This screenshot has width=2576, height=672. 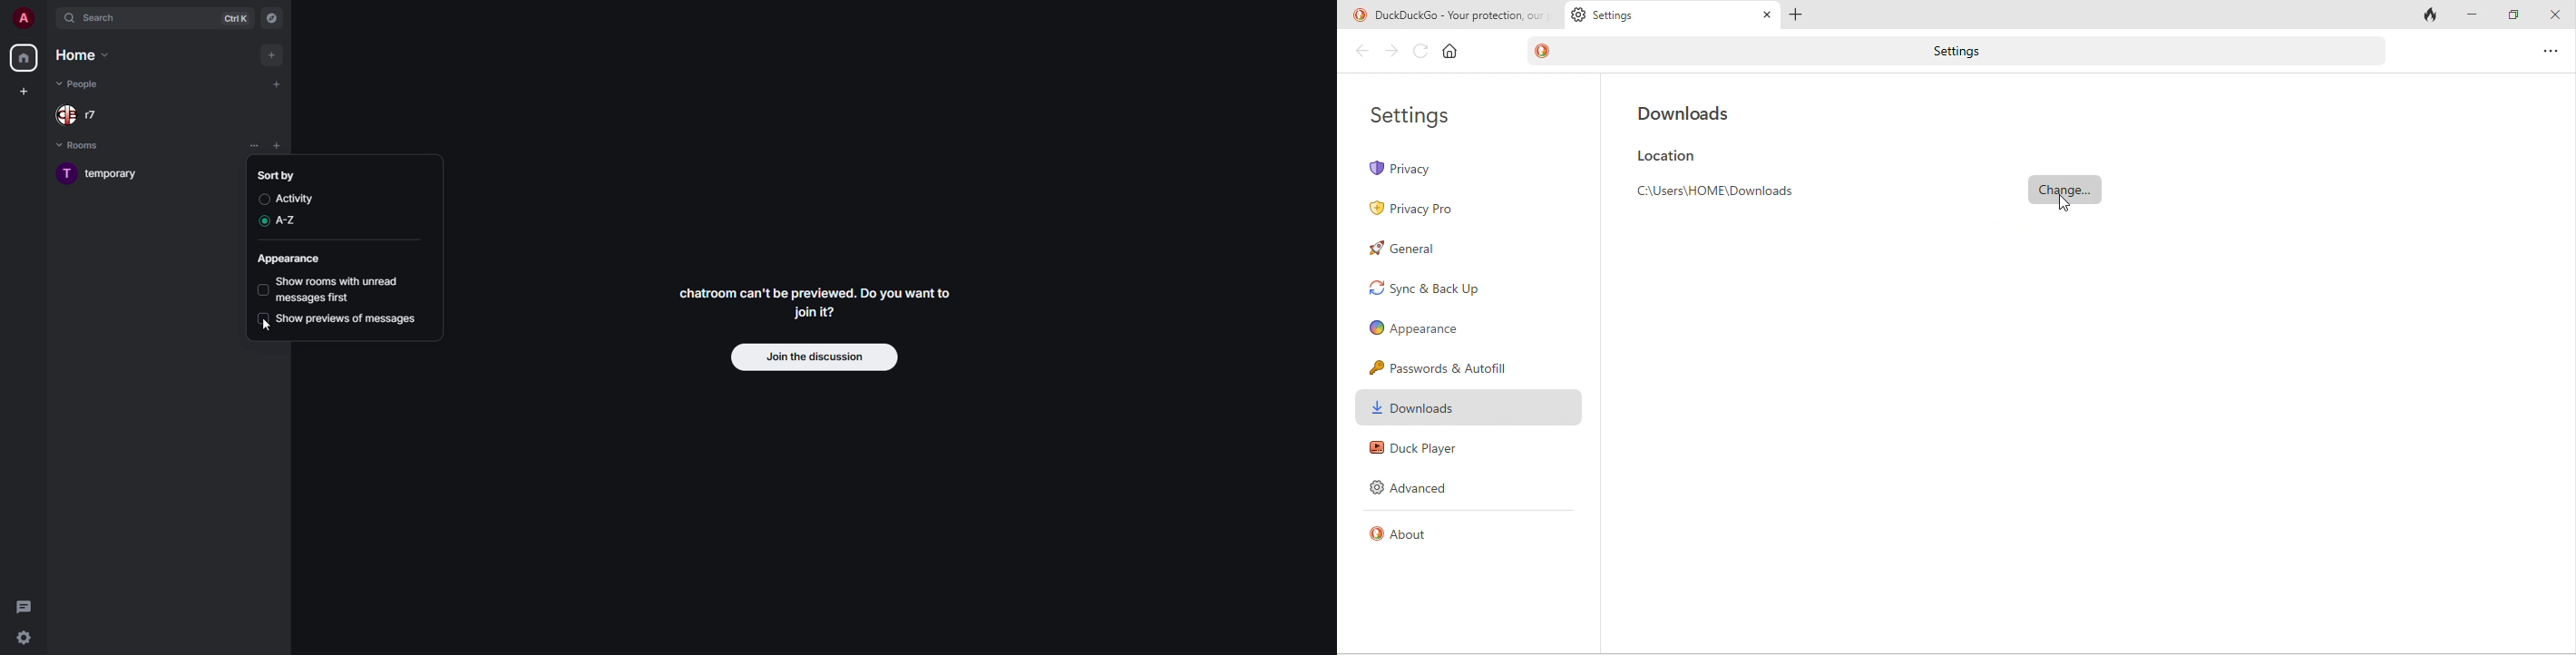 I want to click on disabled, so click(x=262, y=318).